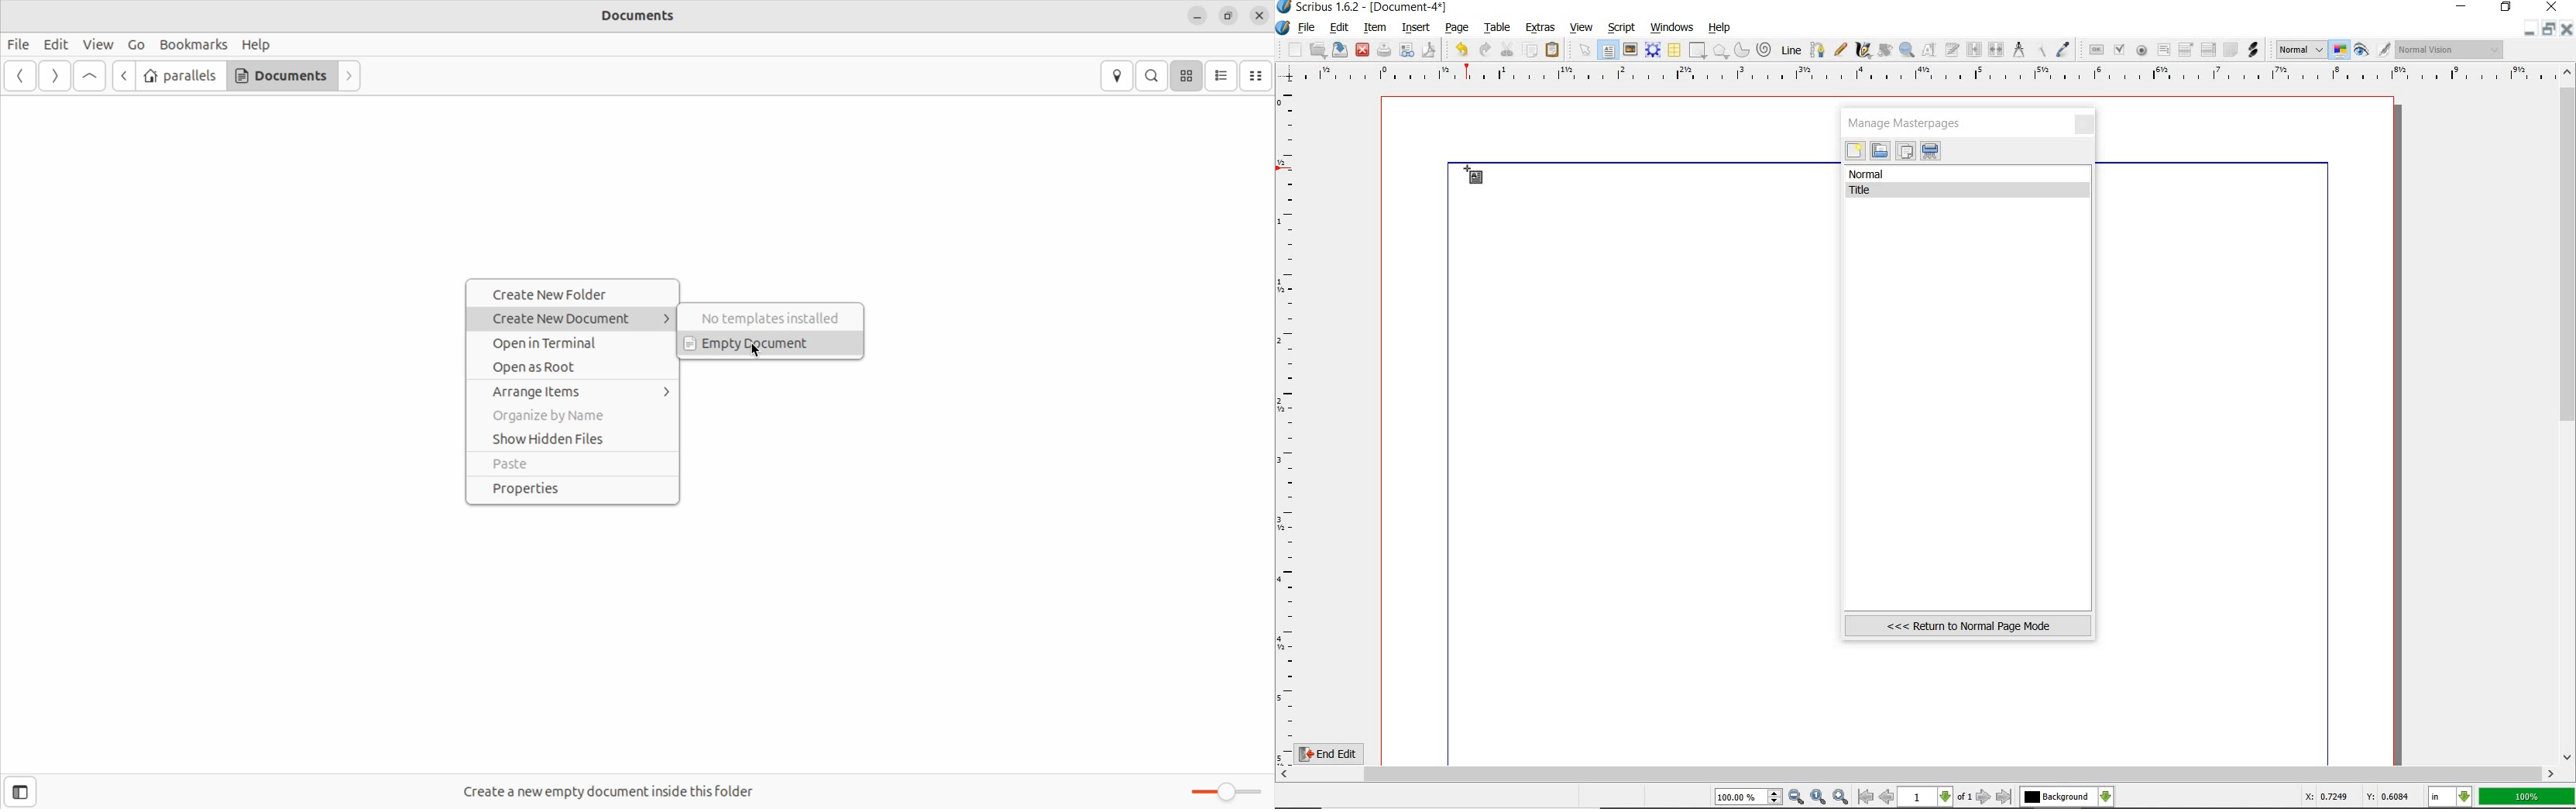 The image size is (2576, 812). What do you see at coordinates (1541, 28) in the screenshot?
I see `extras` at bounding box center [1541, 28].